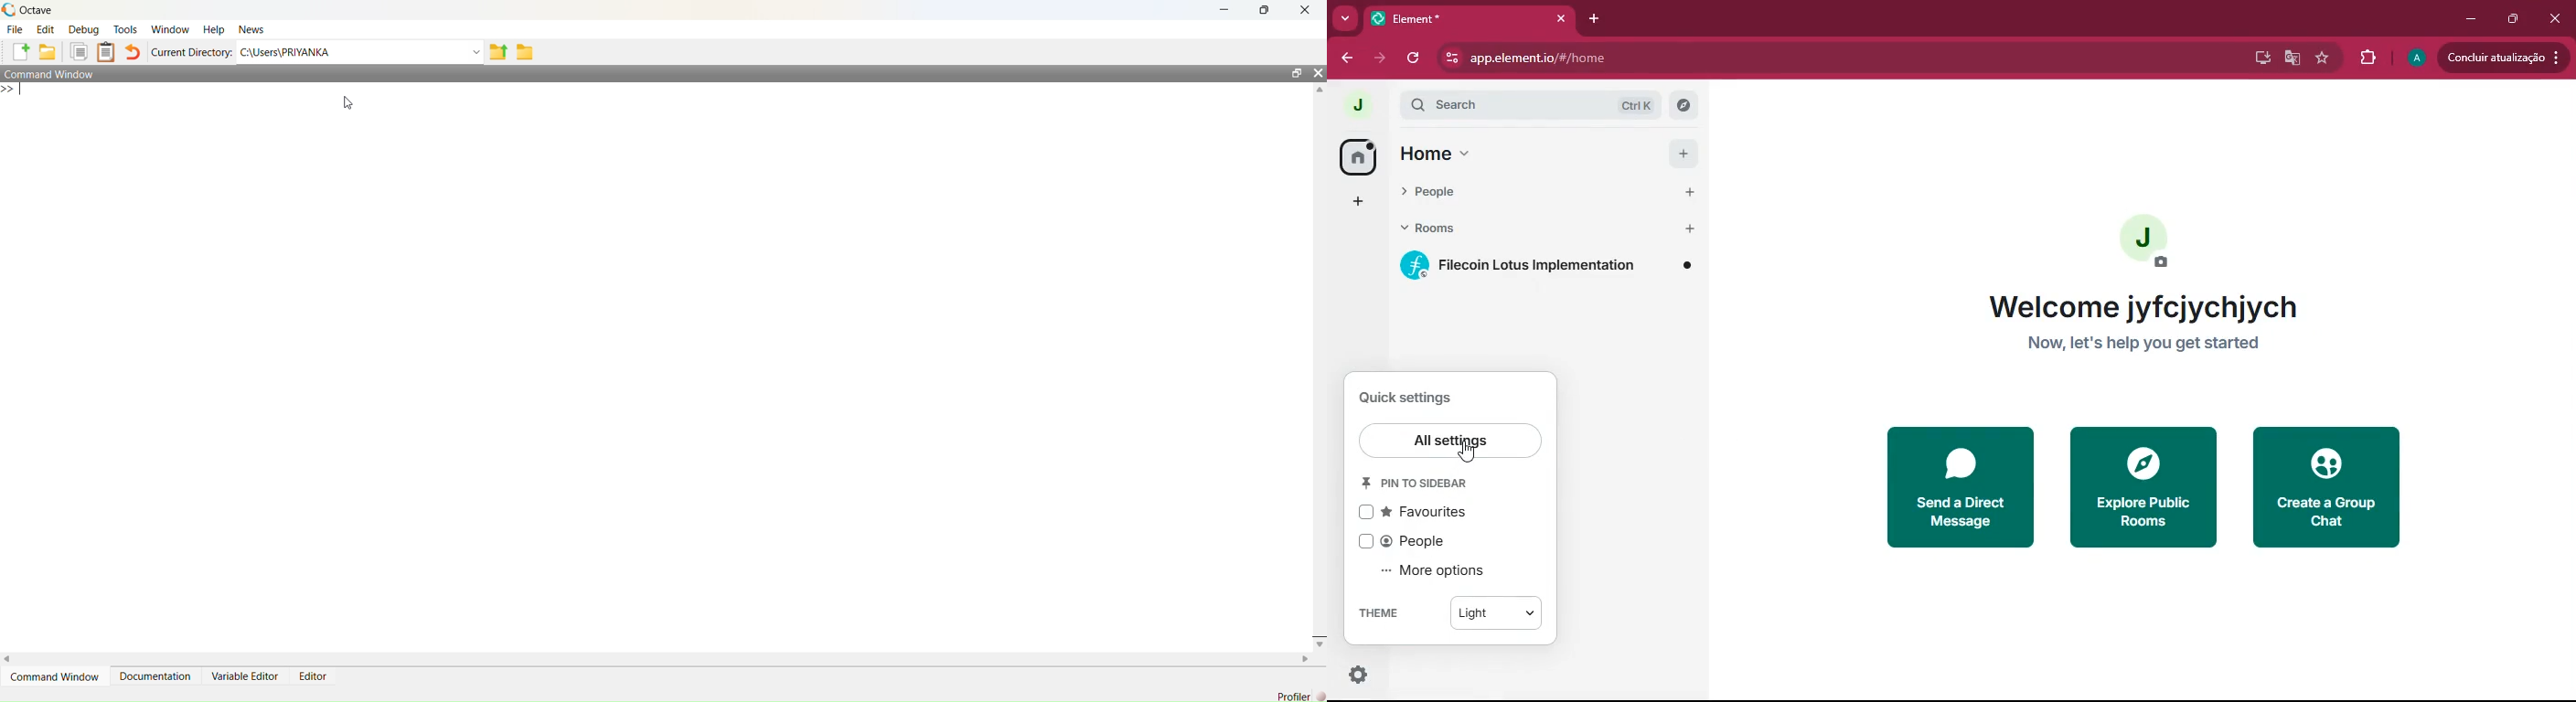  Describe the element at coordinates (1470, 452) in the screenshot. I see `Cursor` at that location.